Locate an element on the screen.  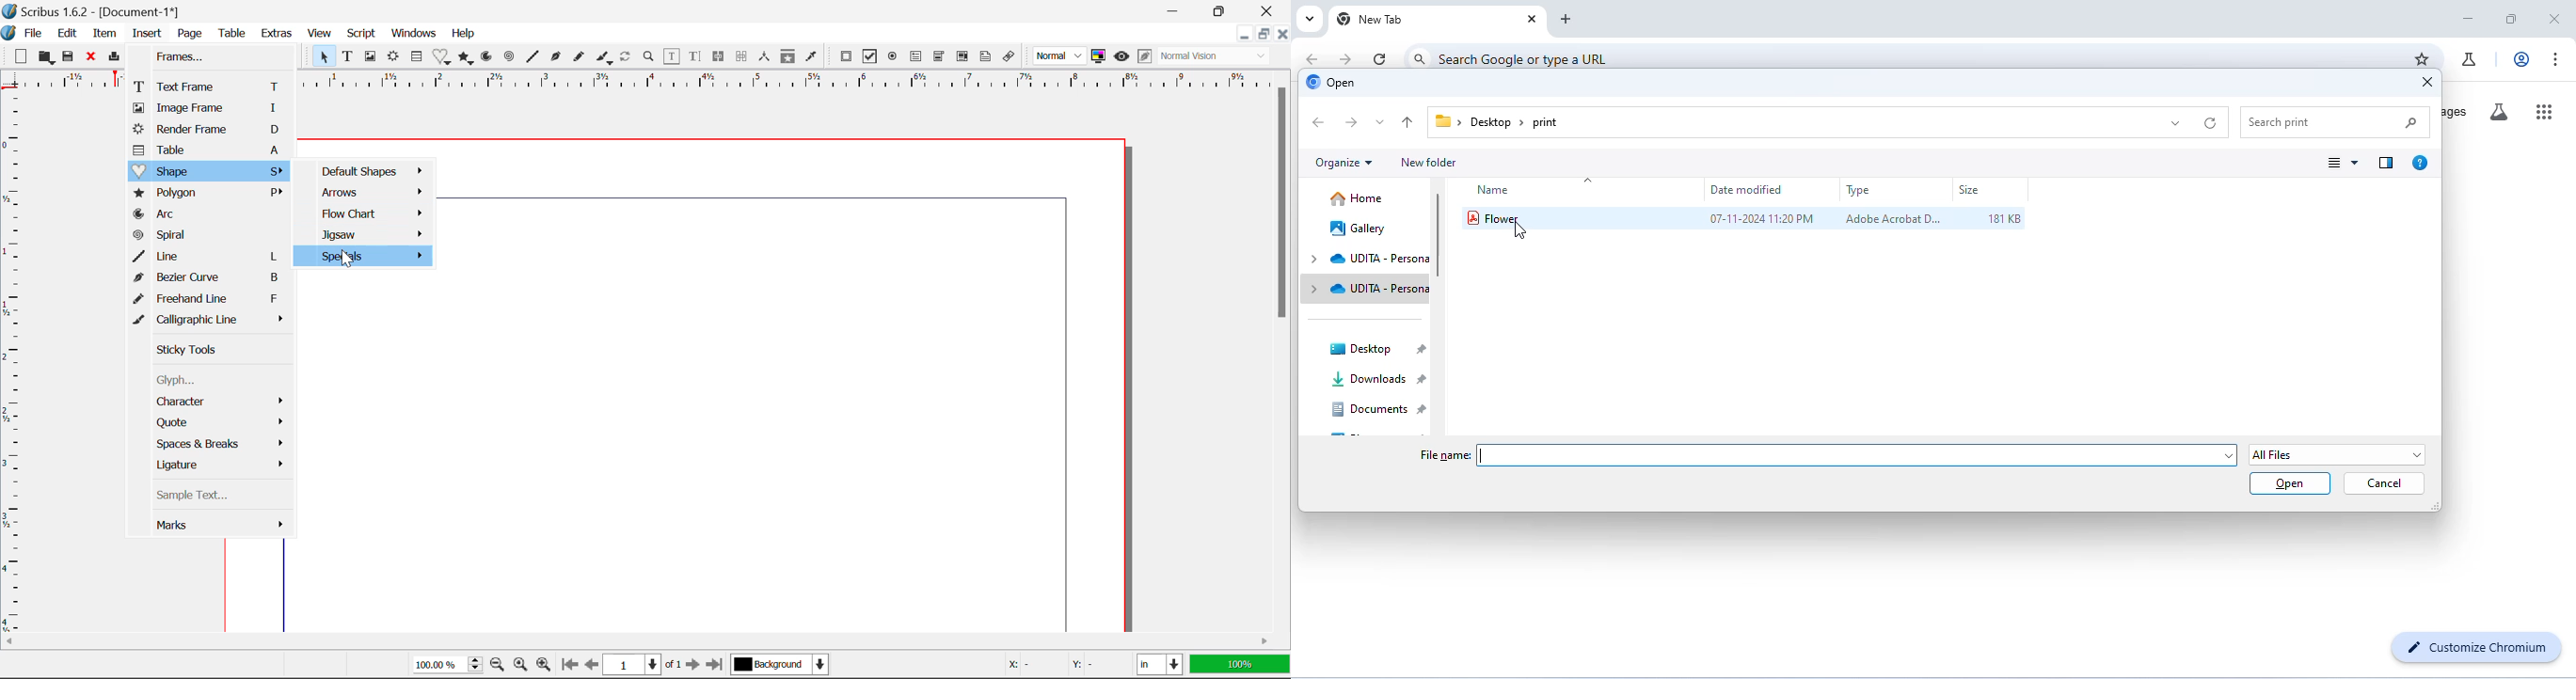
add bookmarks is located at coordinates (2420, 59).